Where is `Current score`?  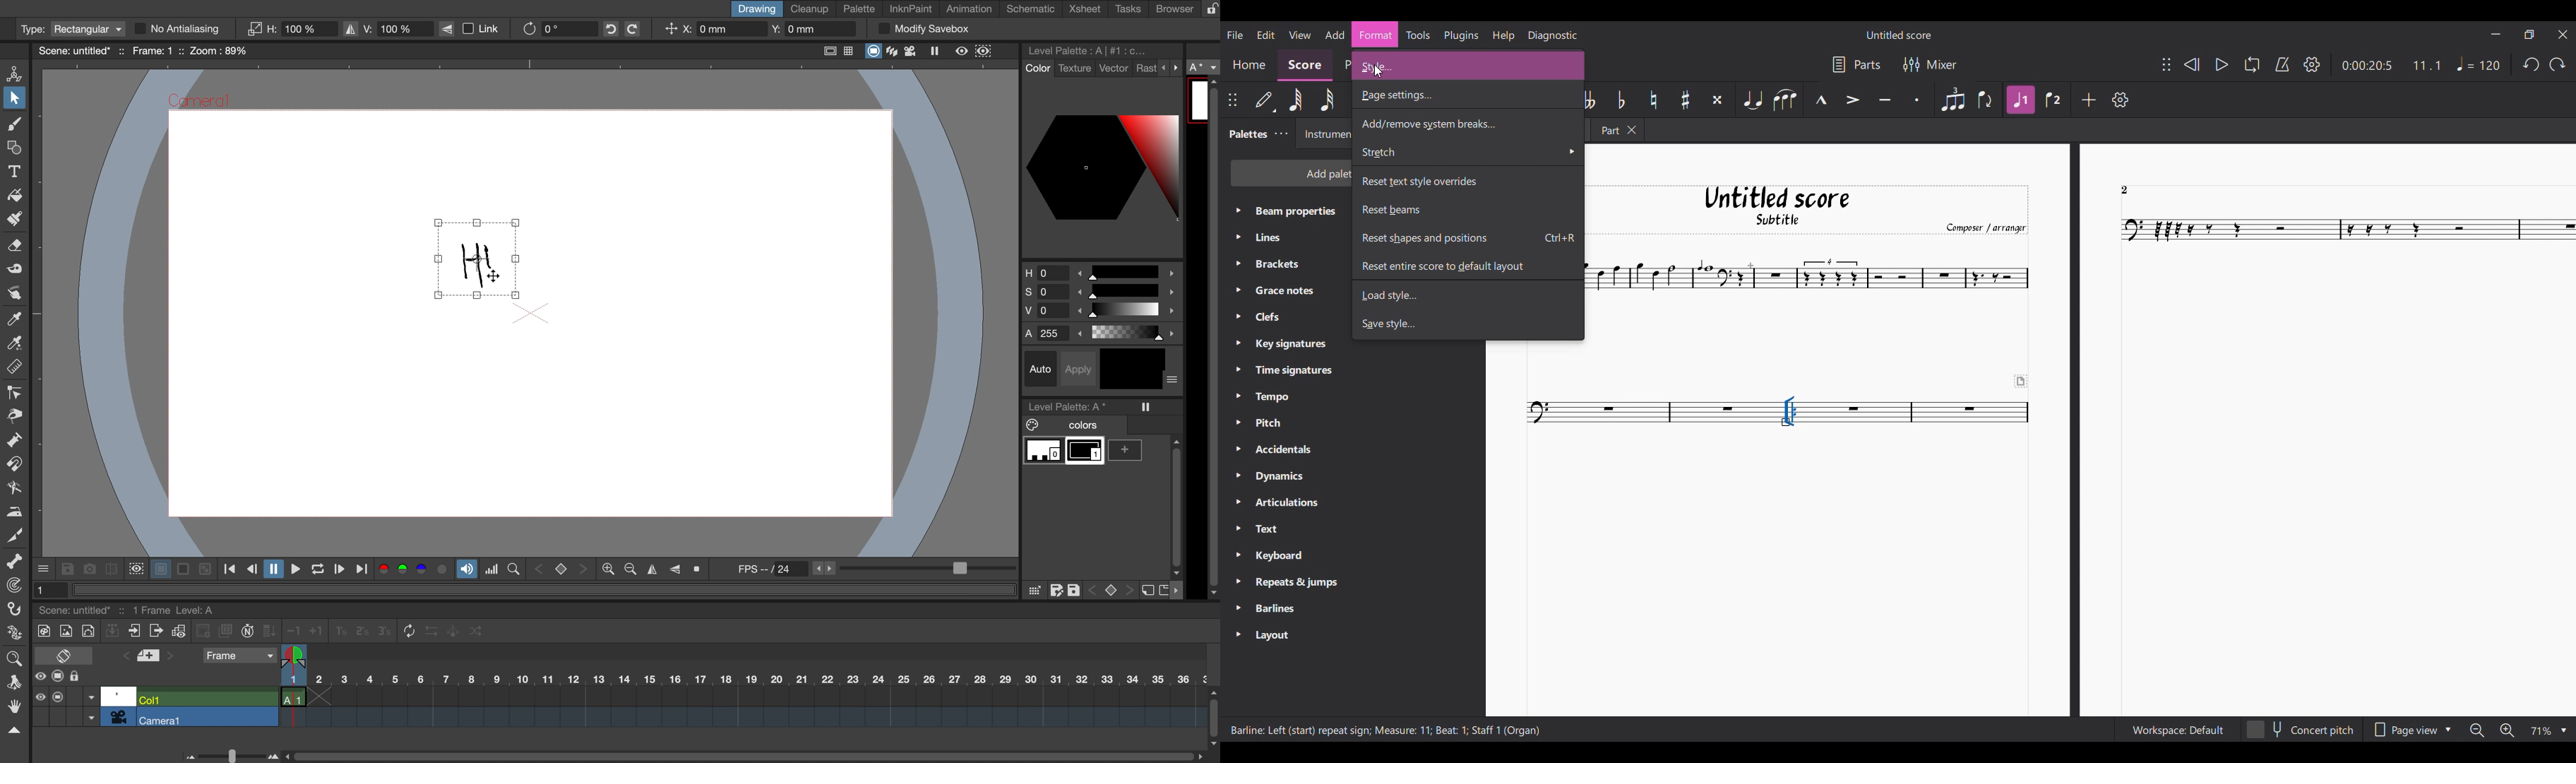 Current score is located at coordinates (2082, 430).